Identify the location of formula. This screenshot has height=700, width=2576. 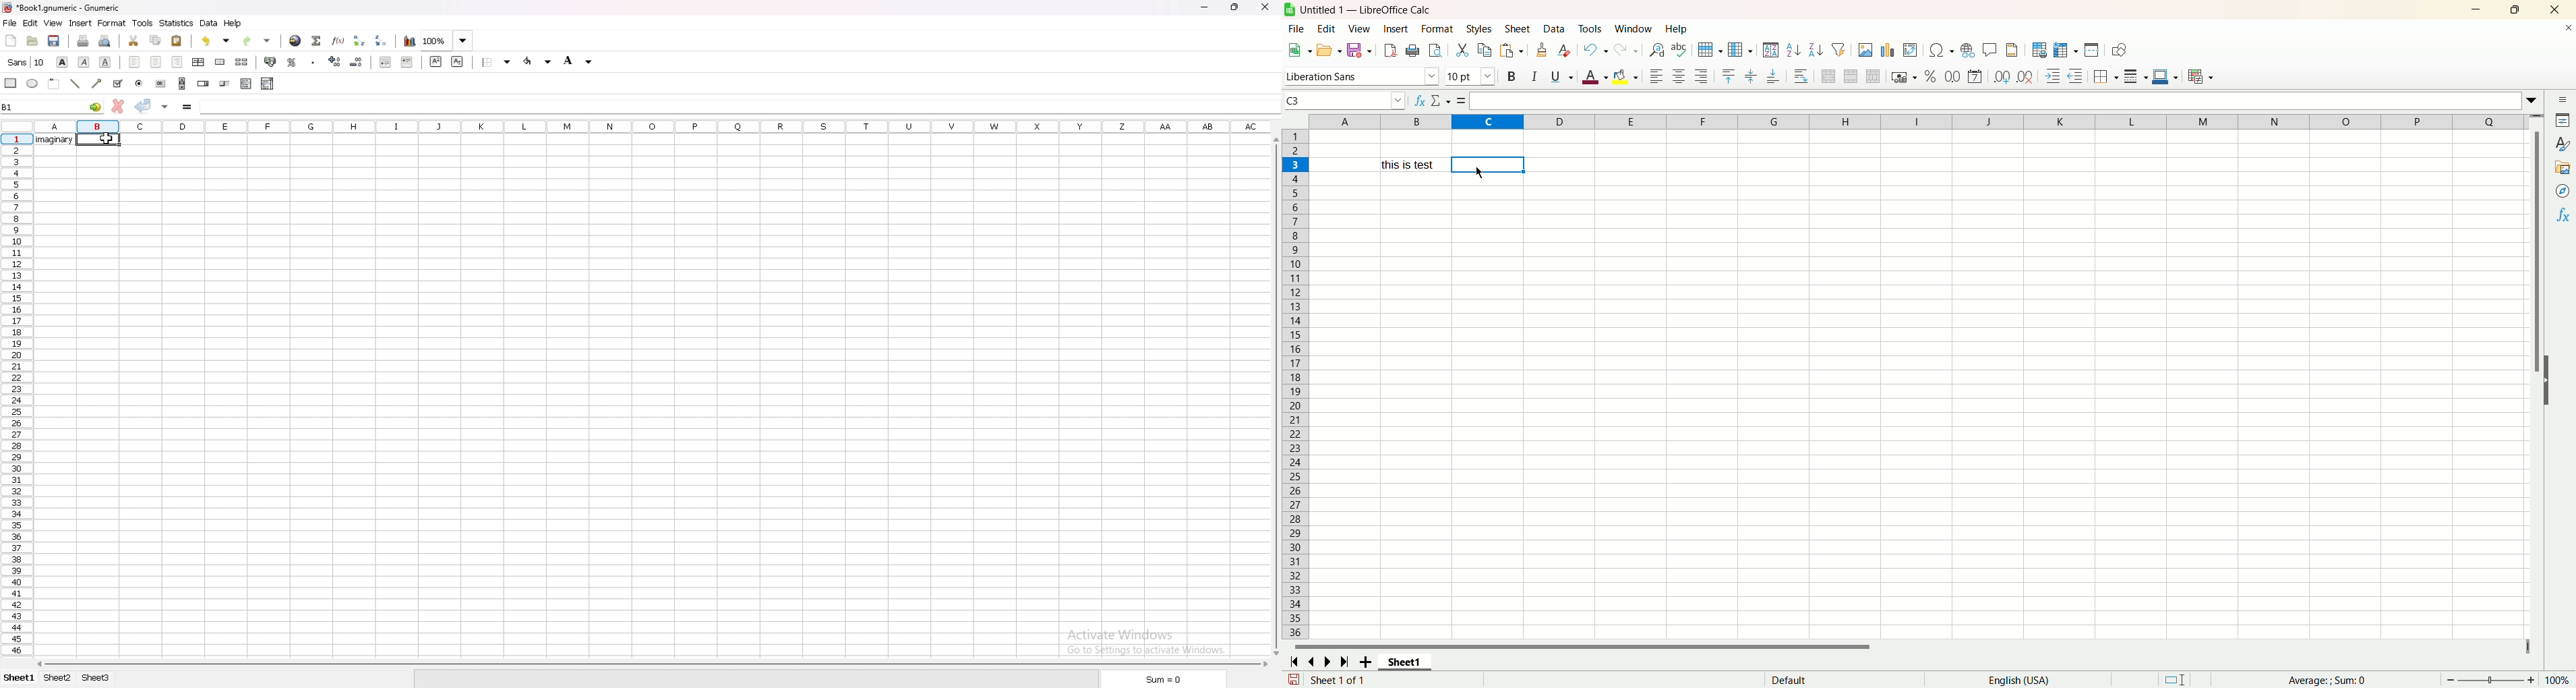
(1460, 101).